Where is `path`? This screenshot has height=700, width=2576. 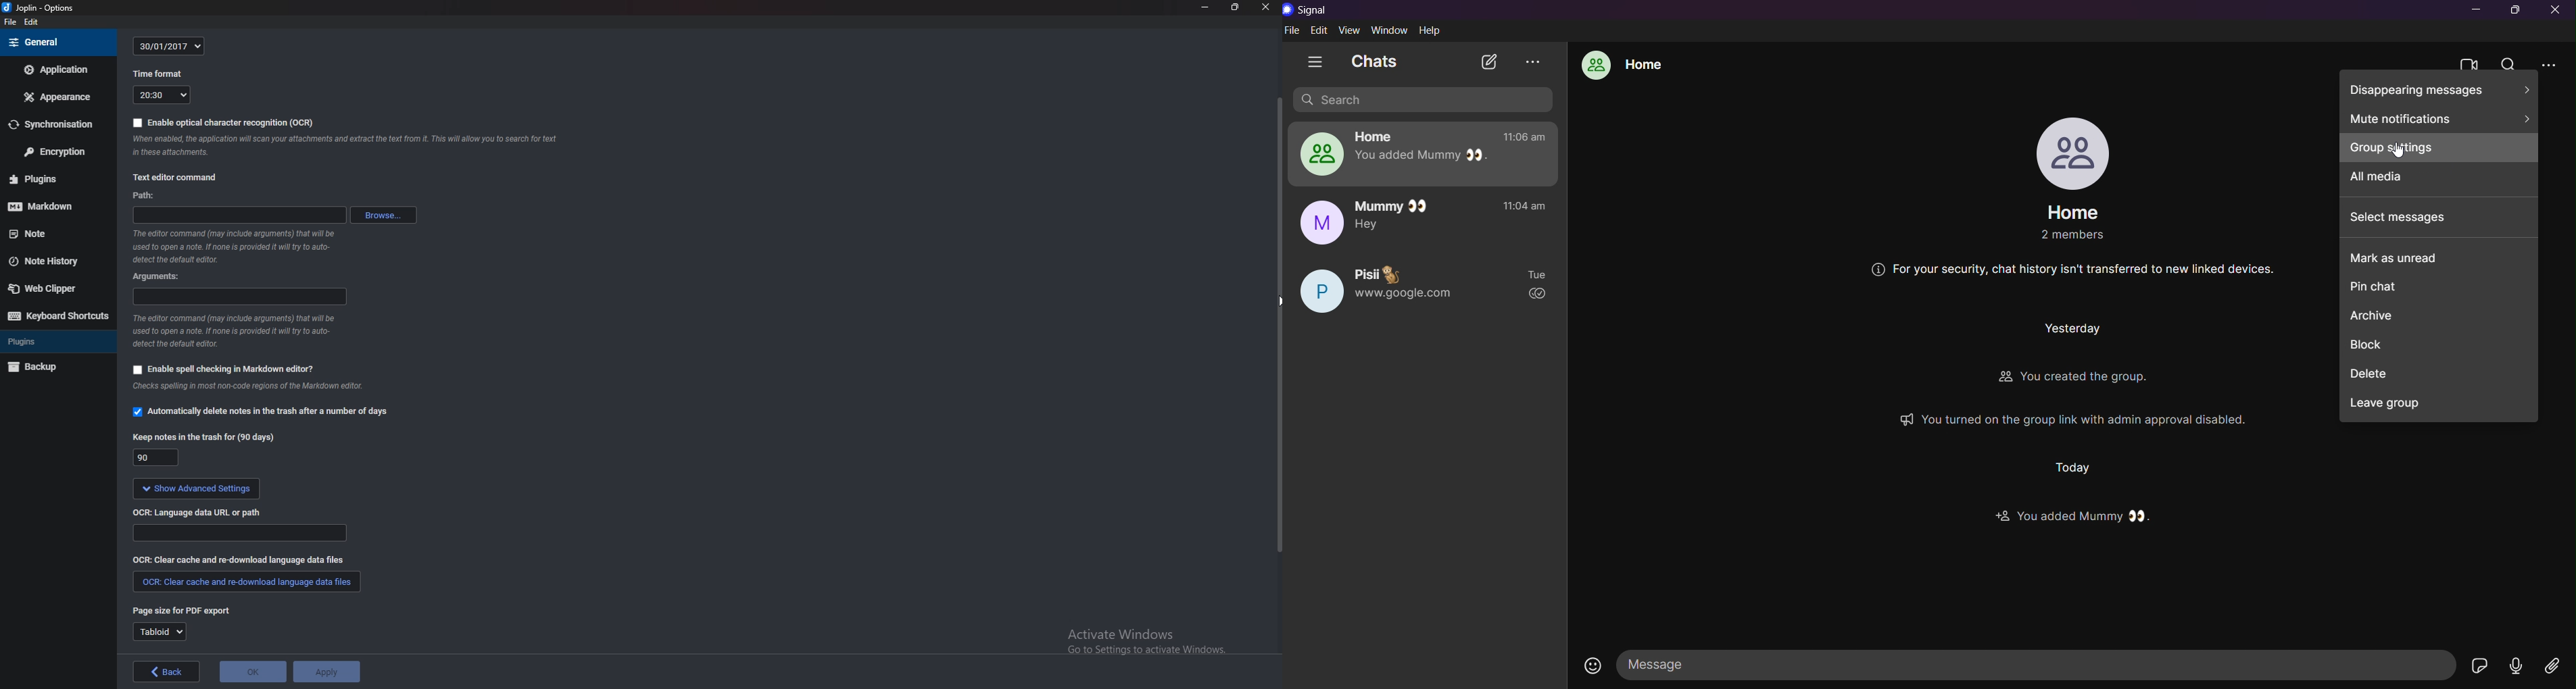
path is located at coordinates (236, 216).